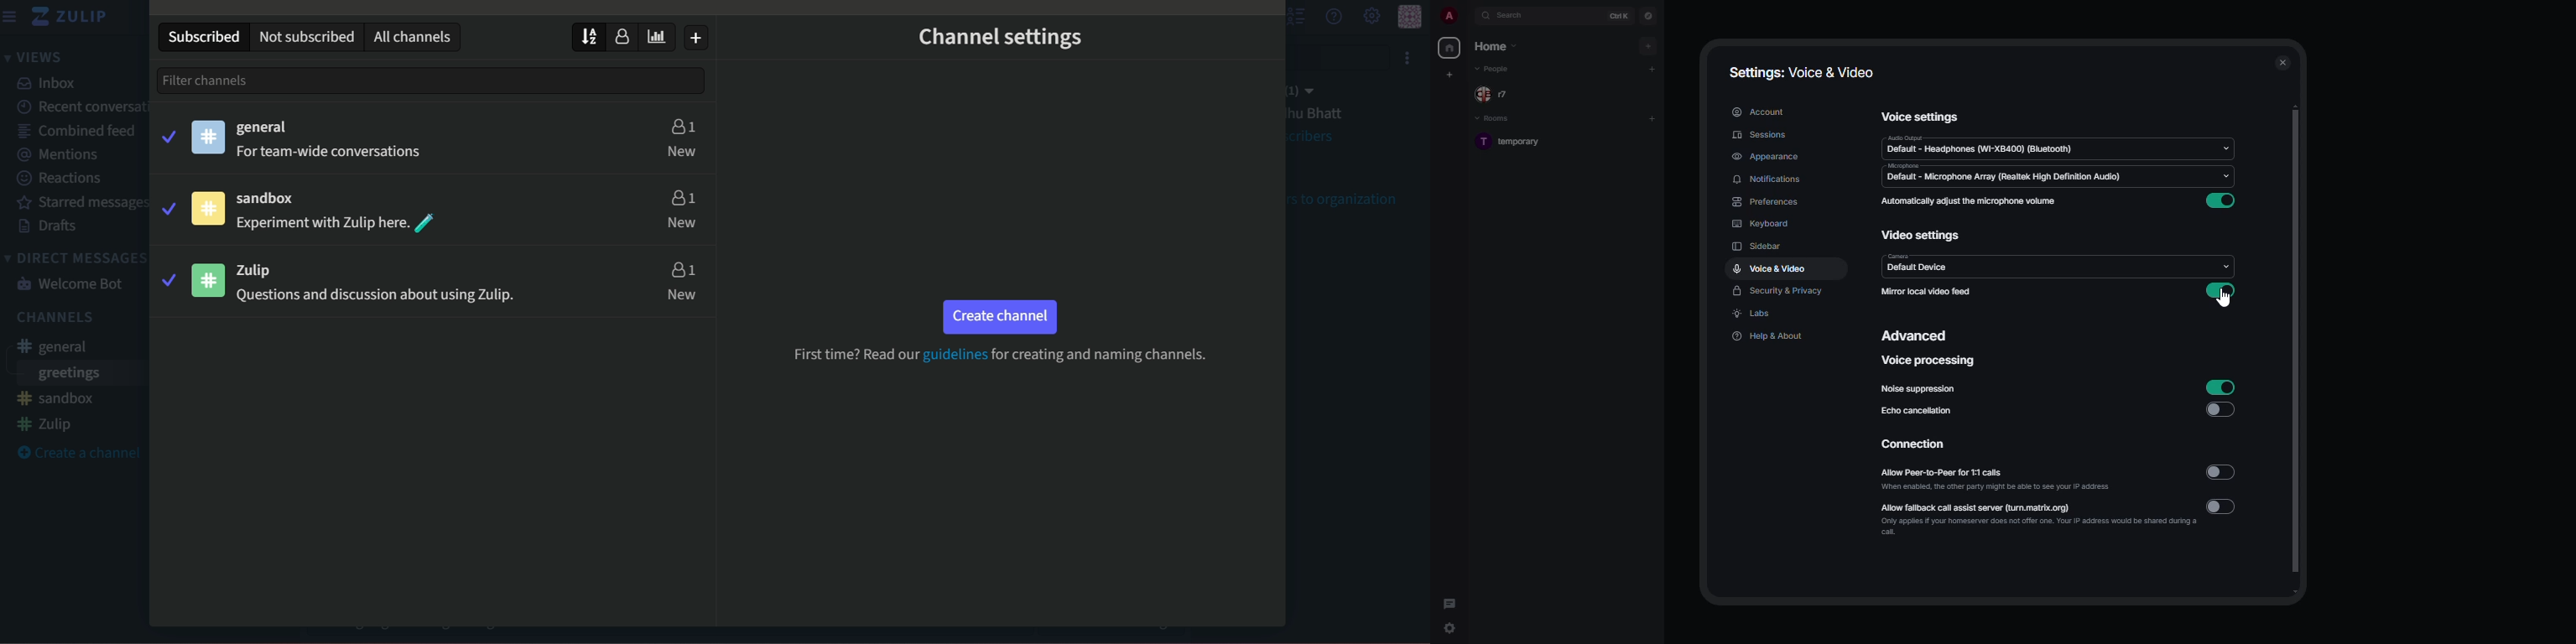 The image size is (2576, 644). What do you see at coordinates (1650, 44) in the screenshot?
I see `add` at bounding box center [1650, 44].